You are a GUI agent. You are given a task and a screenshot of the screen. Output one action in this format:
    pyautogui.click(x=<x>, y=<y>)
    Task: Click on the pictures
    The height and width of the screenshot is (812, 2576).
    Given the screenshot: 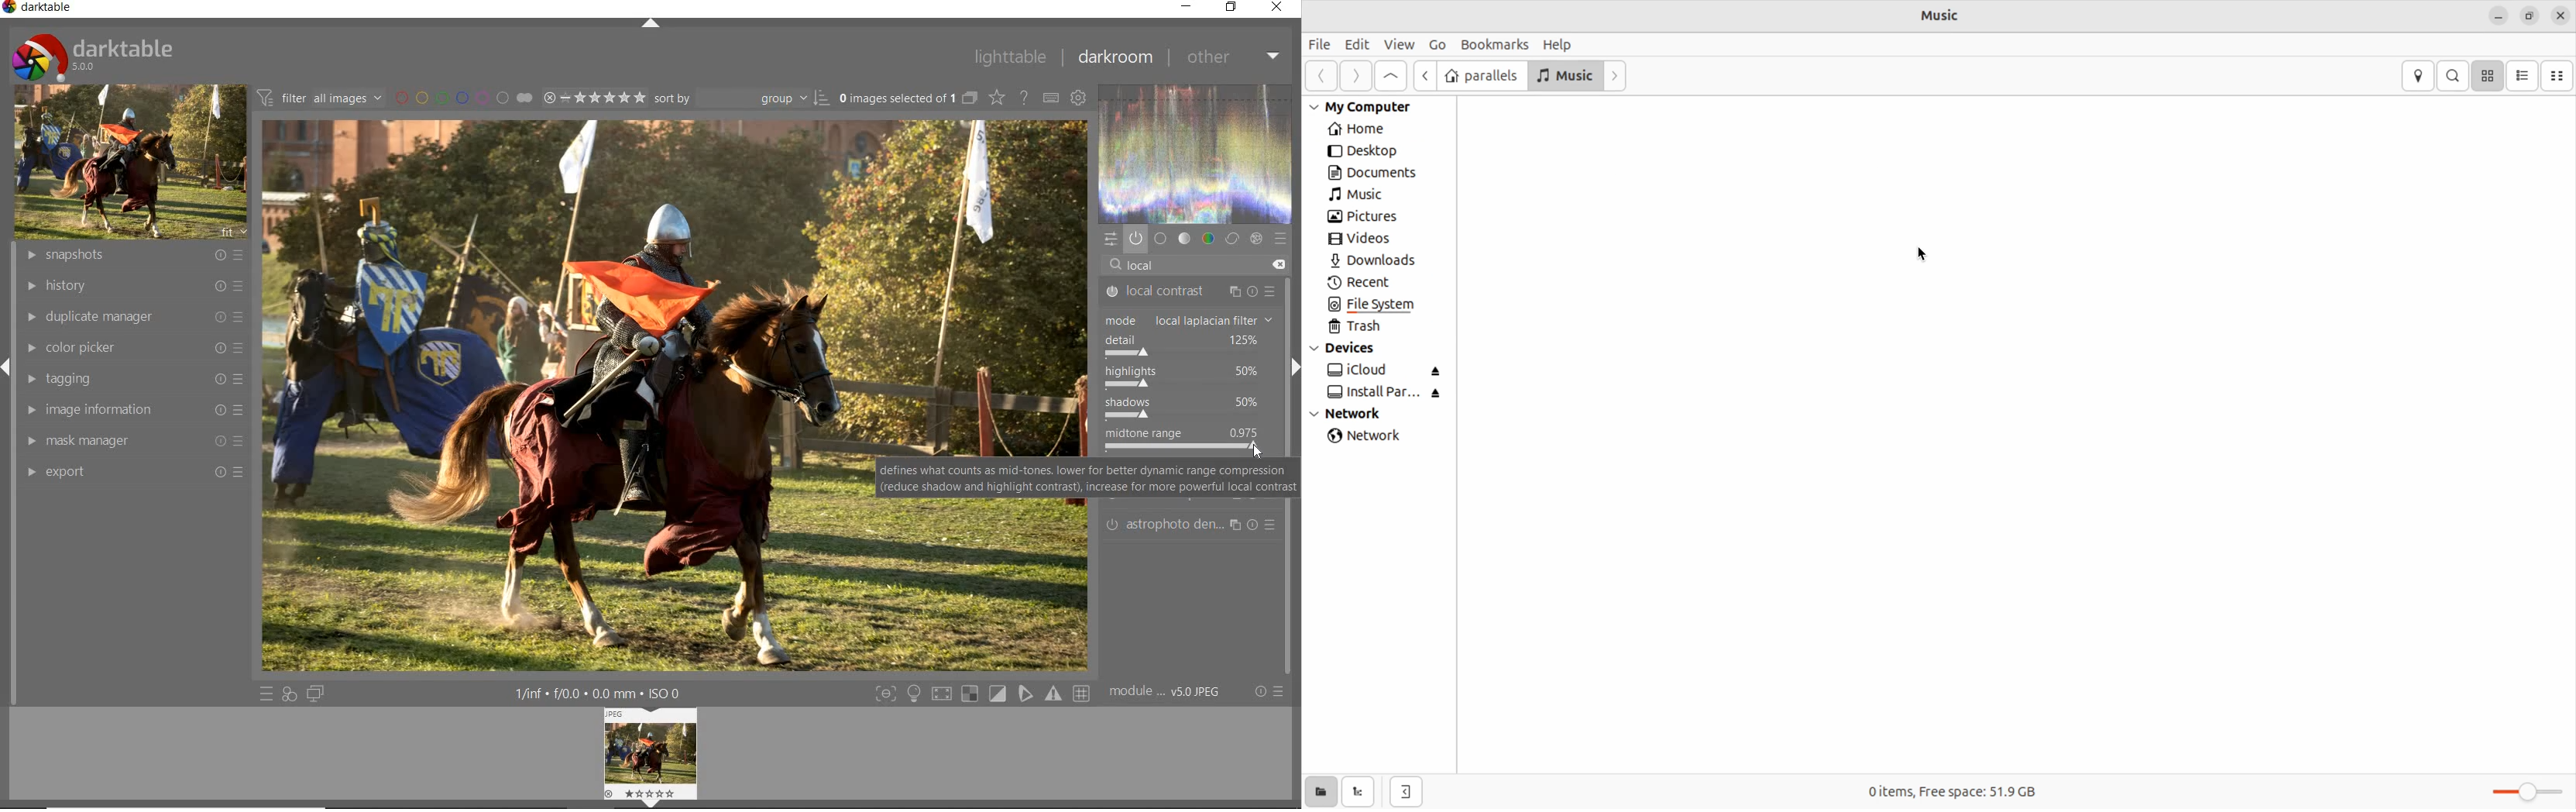 What is the action you would take?
    pyautogui.click(x=1365, y=217)
    